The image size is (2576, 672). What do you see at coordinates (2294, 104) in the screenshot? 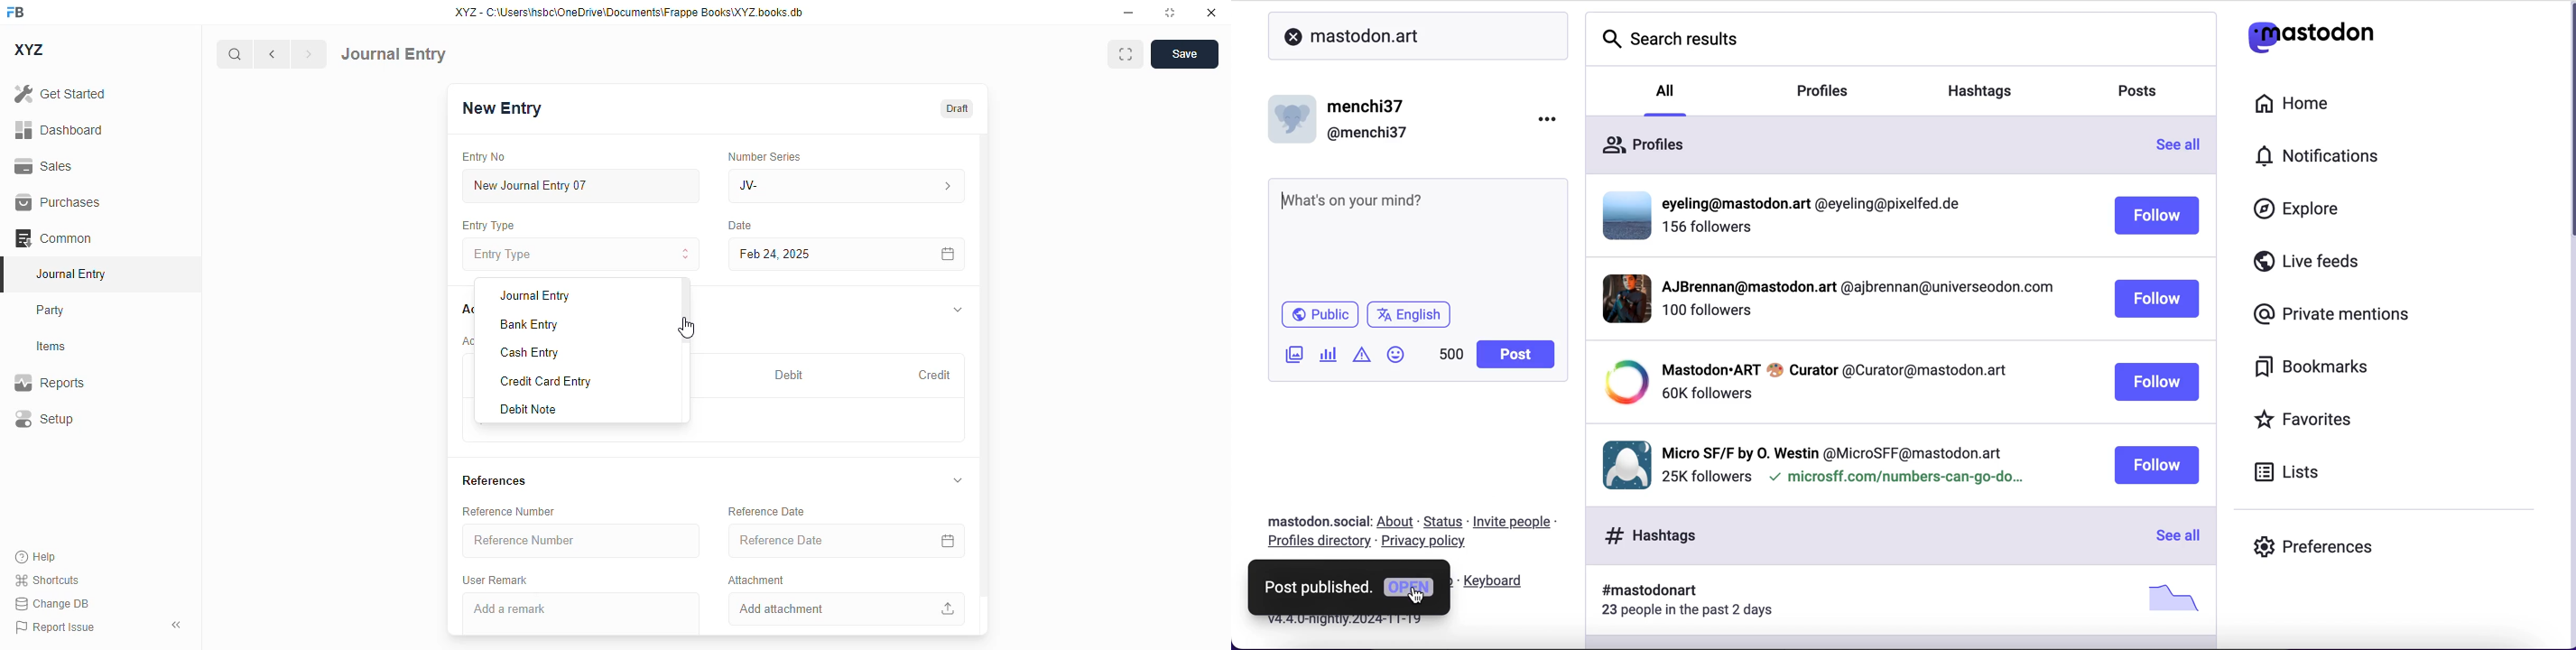
I see `home` at bounding box center [2294, 104].